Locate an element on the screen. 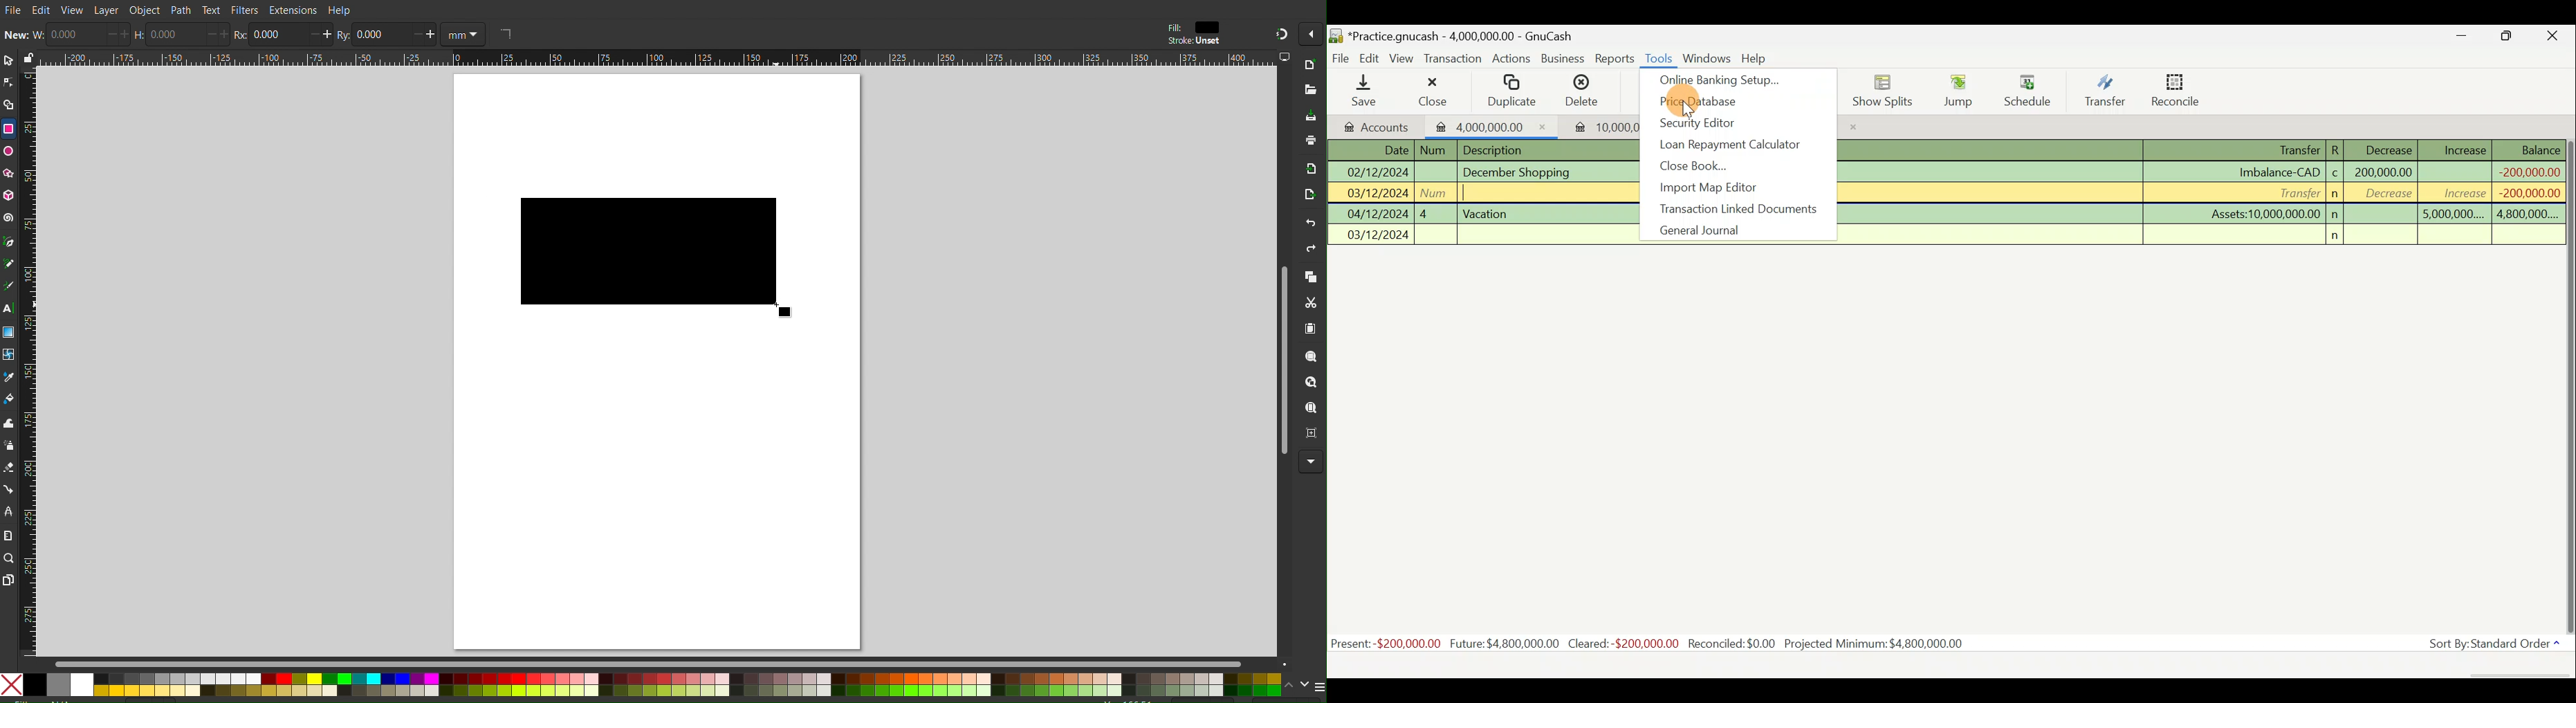 This screenshot has width=2576, height=728. More Options is located at coordinates (1311, 33).